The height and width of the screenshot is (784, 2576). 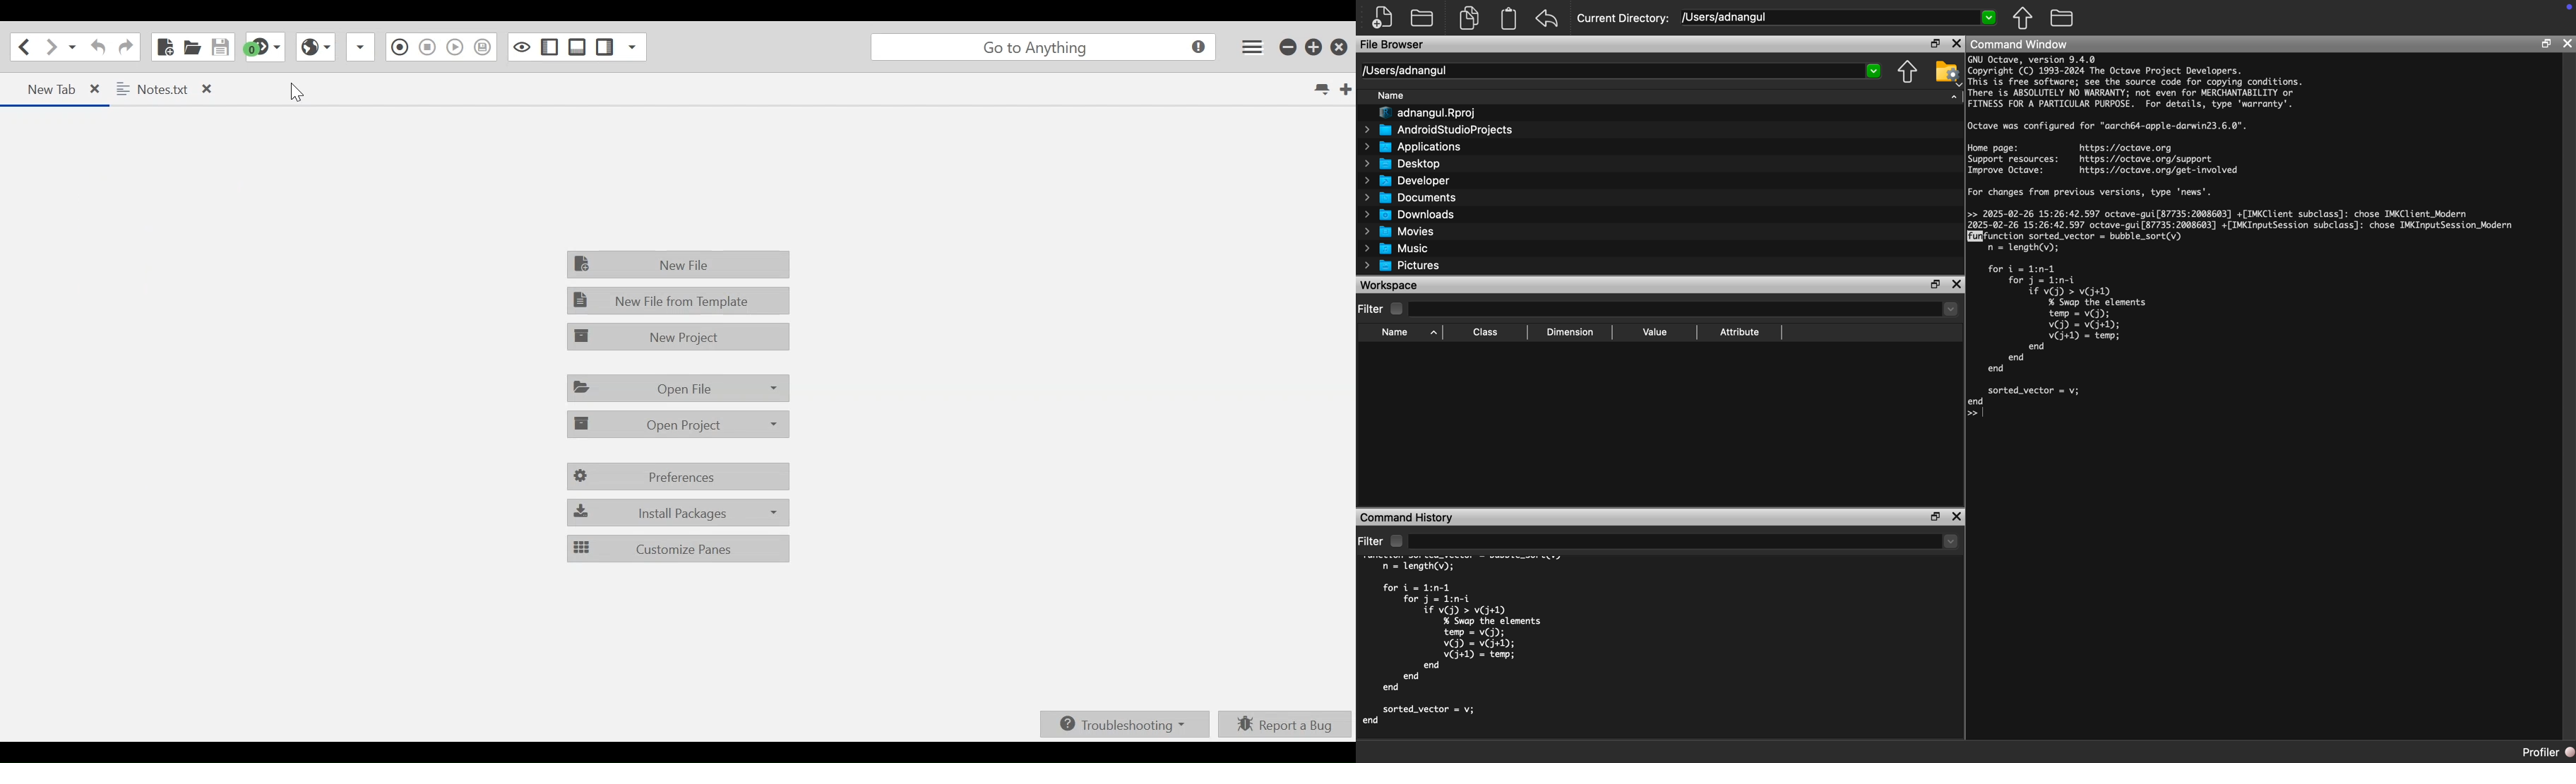 I want to click on Attribute, so click(x=1740, y=332).